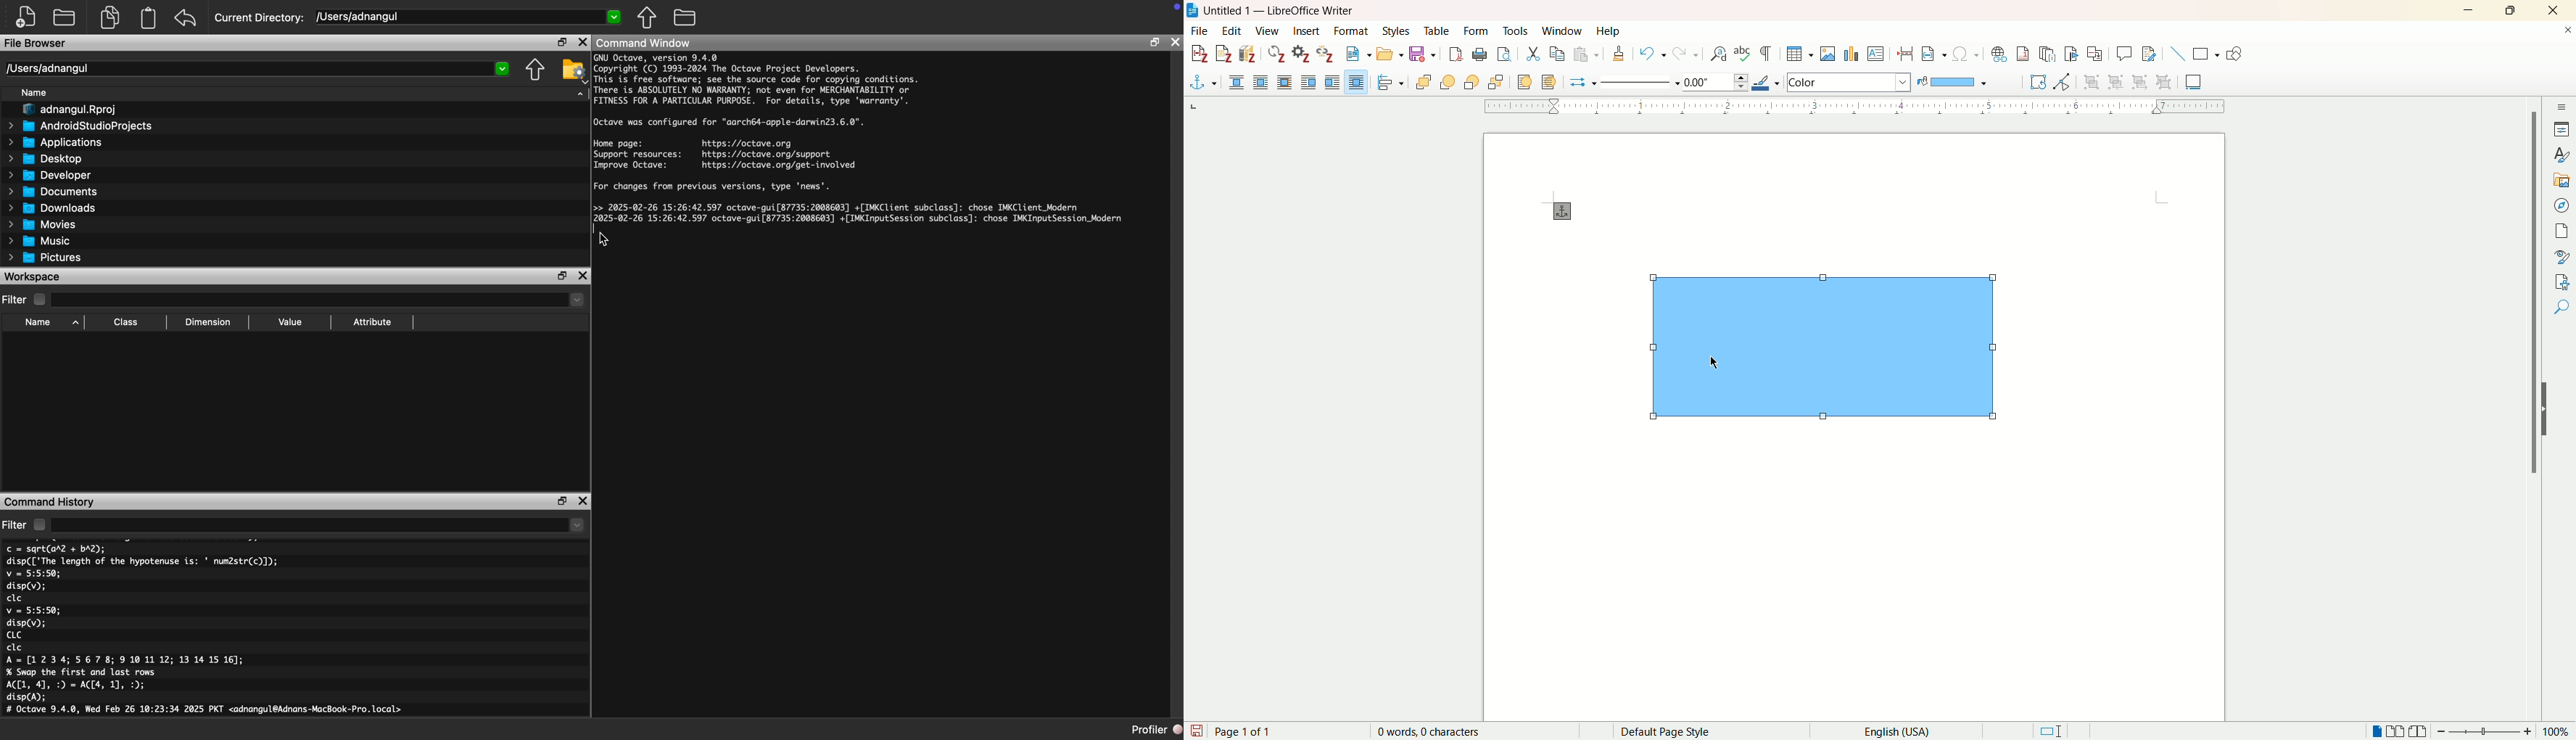 The image size is (2576, 756). What do you see at coordinates (1827, 350) in the screenshot?
I see `Shape` at bounding box center [1827, 350].